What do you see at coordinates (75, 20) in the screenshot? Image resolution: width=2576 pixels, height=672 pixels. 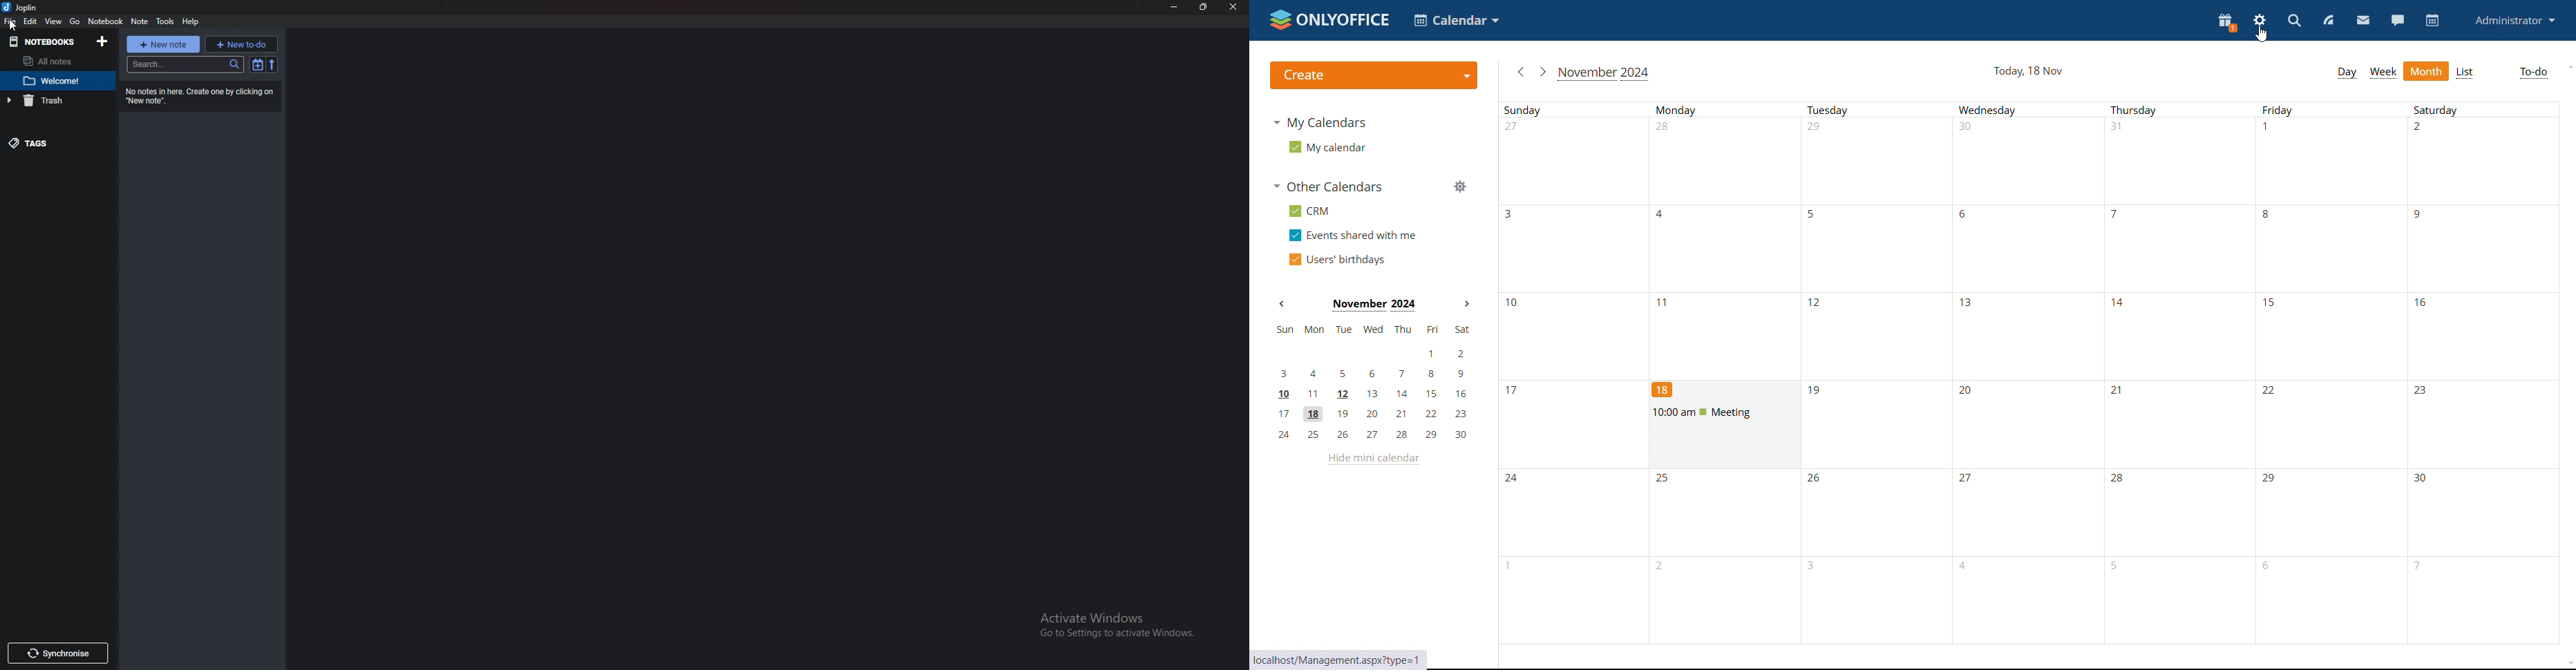 I see `go` at bounding box center [75, 20].